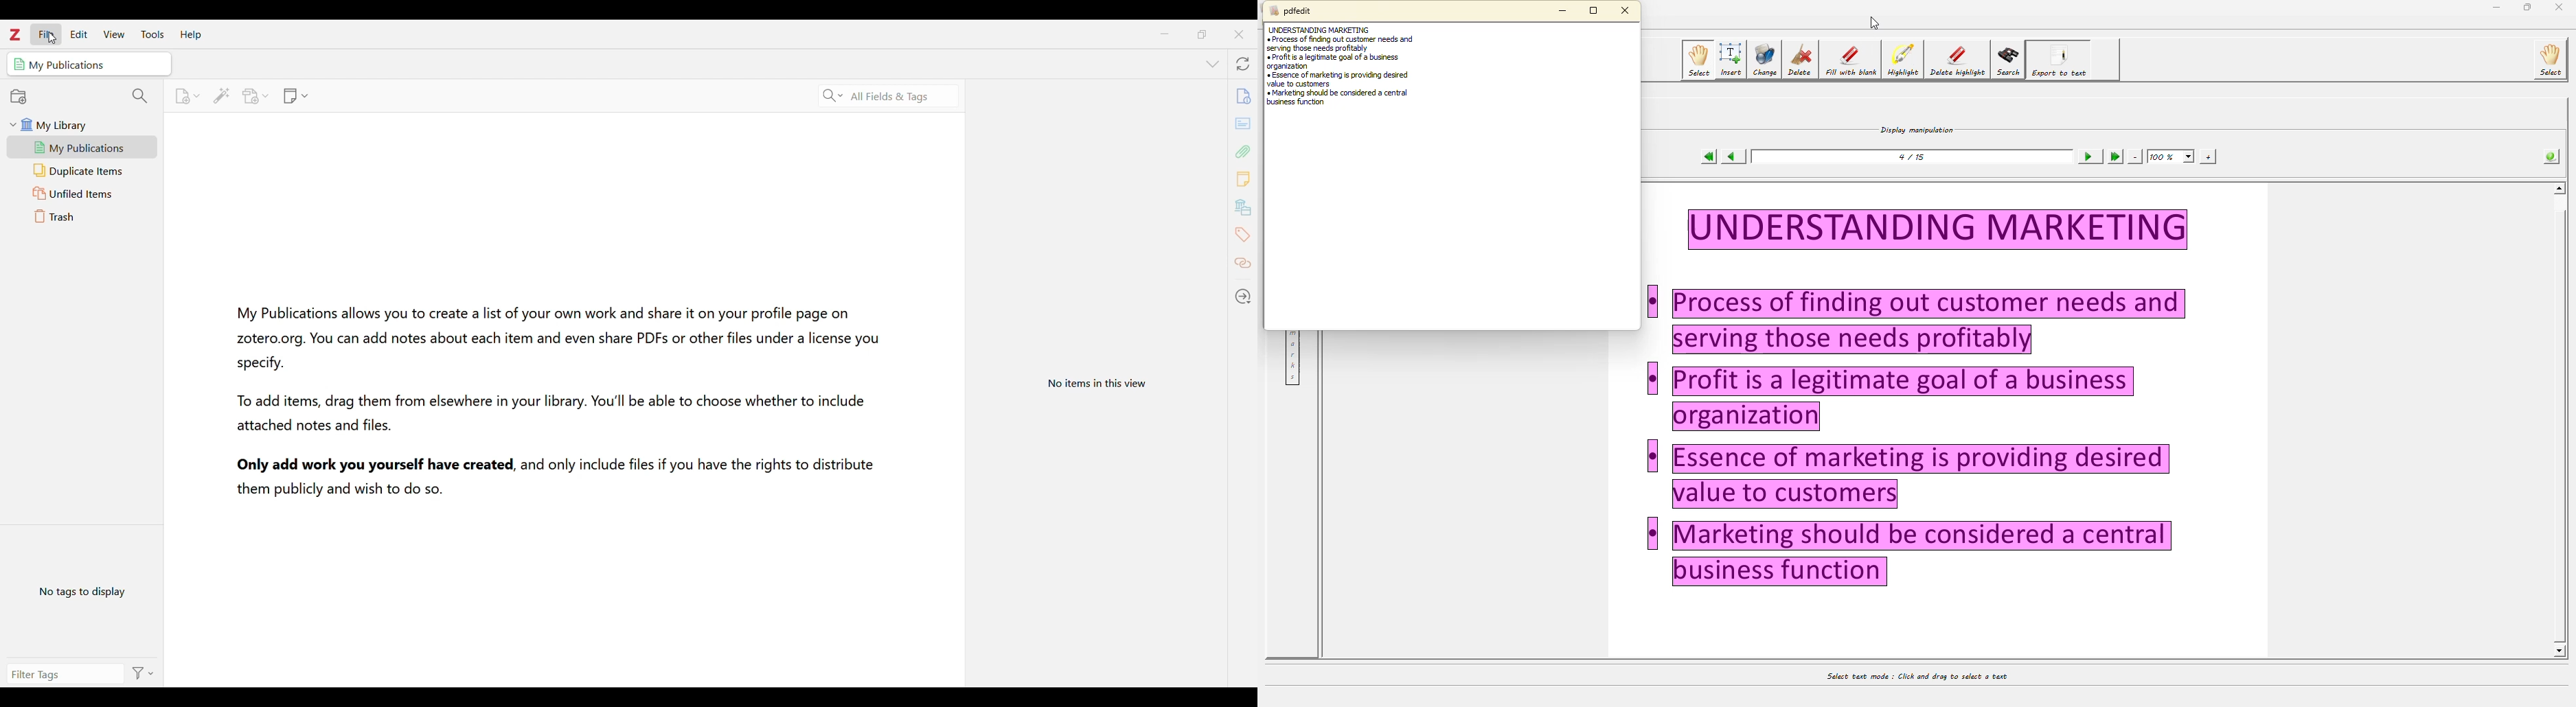 The image size is (2576, 728). I want to click on Unified items, so click(83, 193).